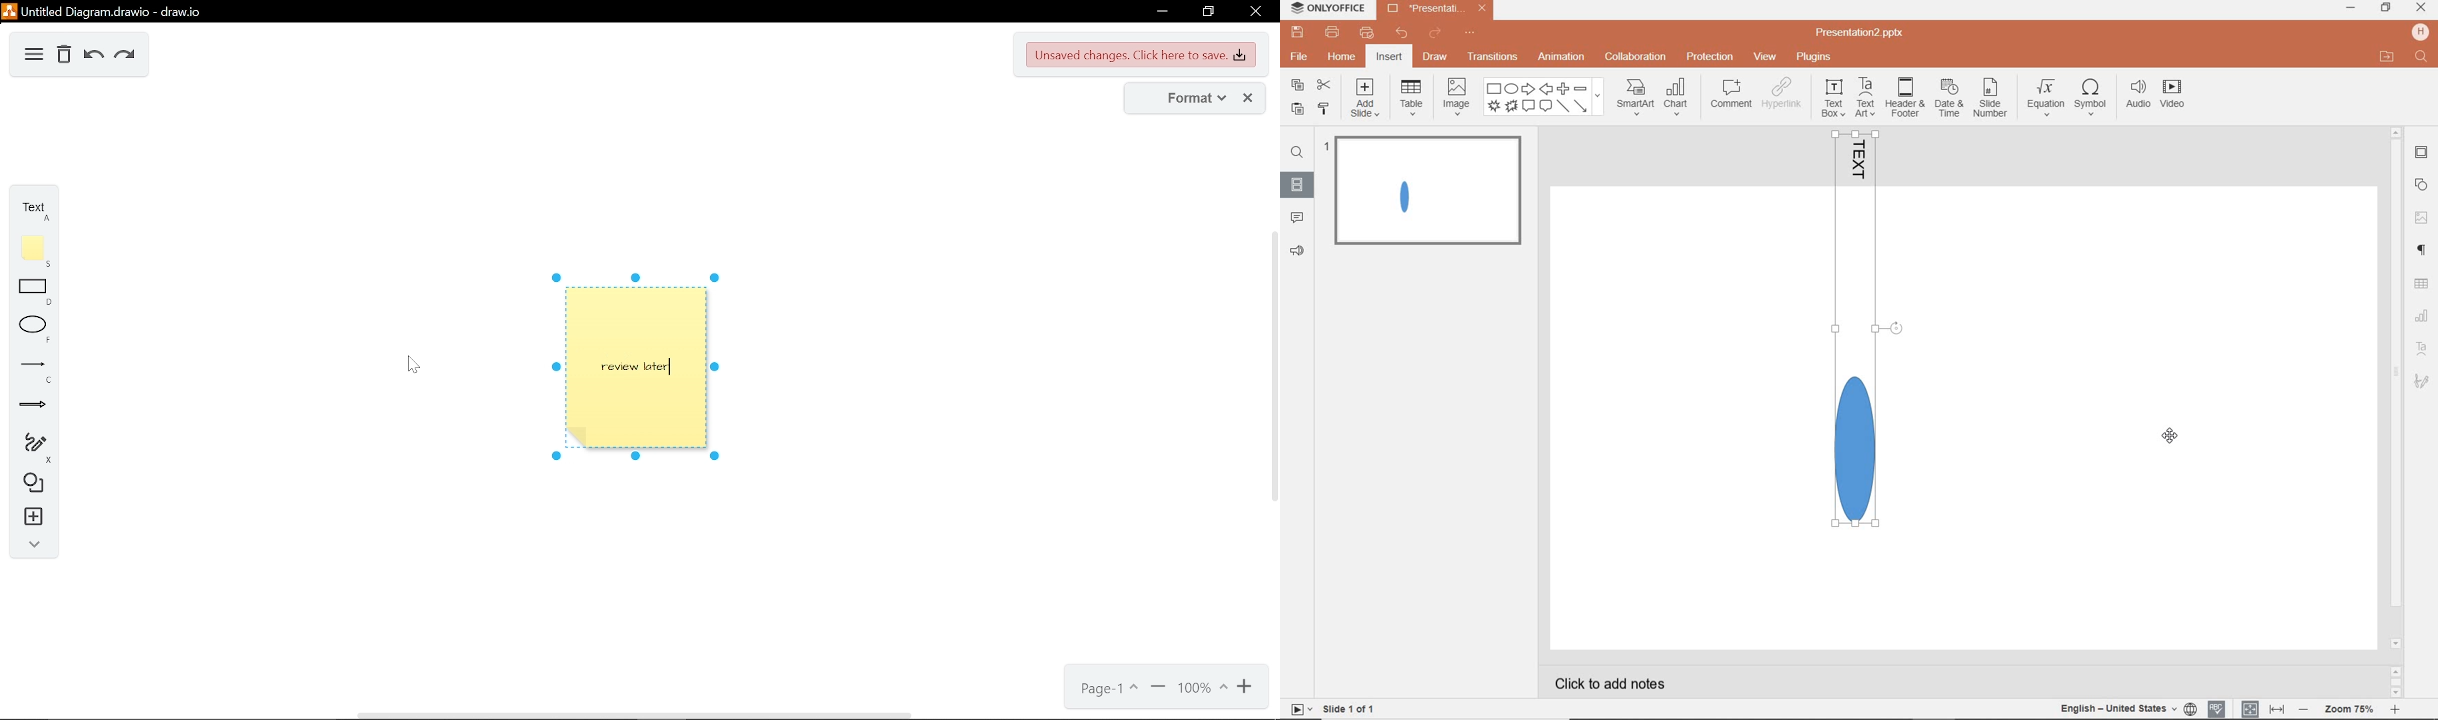 The height and width of the screenshot is (728, 2464). I want to click on transitions, so click(1493, 56).